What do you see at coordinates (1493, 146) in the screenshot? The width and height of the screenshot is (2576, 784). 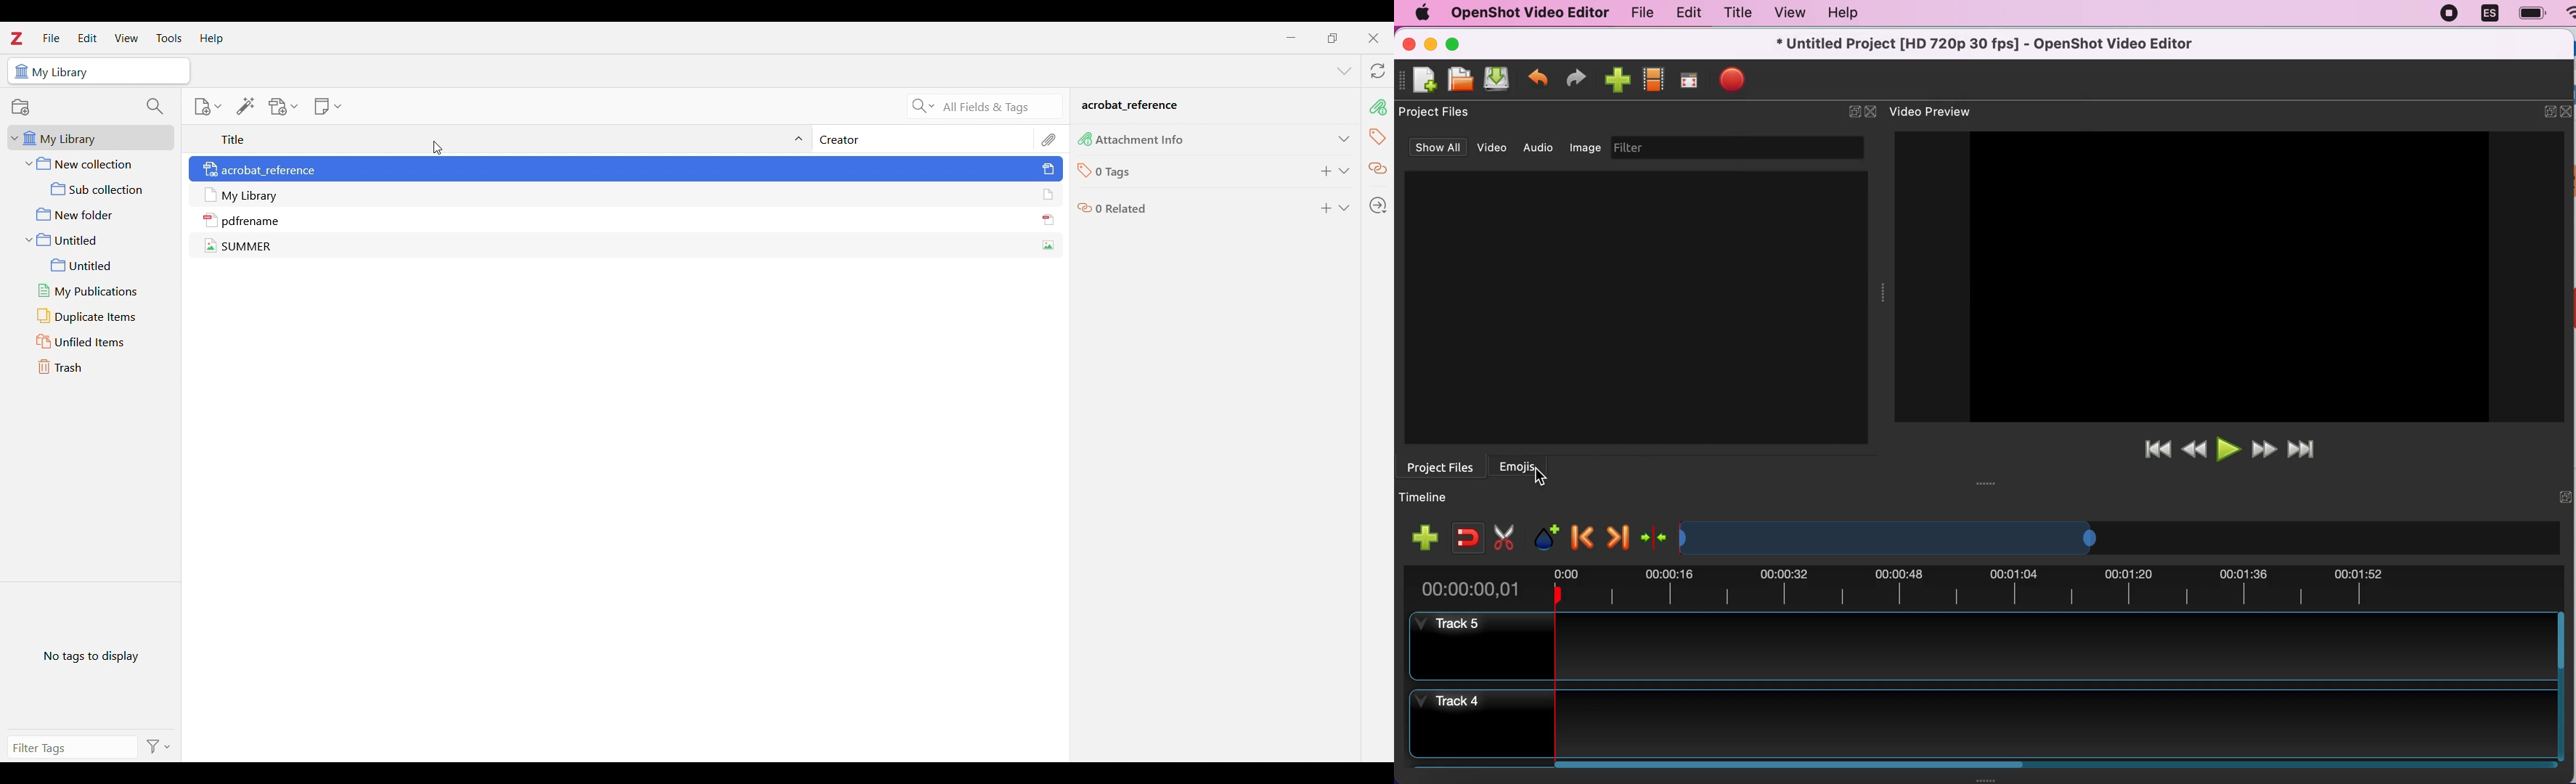 I see `video` at bounding box center [1493, 146].